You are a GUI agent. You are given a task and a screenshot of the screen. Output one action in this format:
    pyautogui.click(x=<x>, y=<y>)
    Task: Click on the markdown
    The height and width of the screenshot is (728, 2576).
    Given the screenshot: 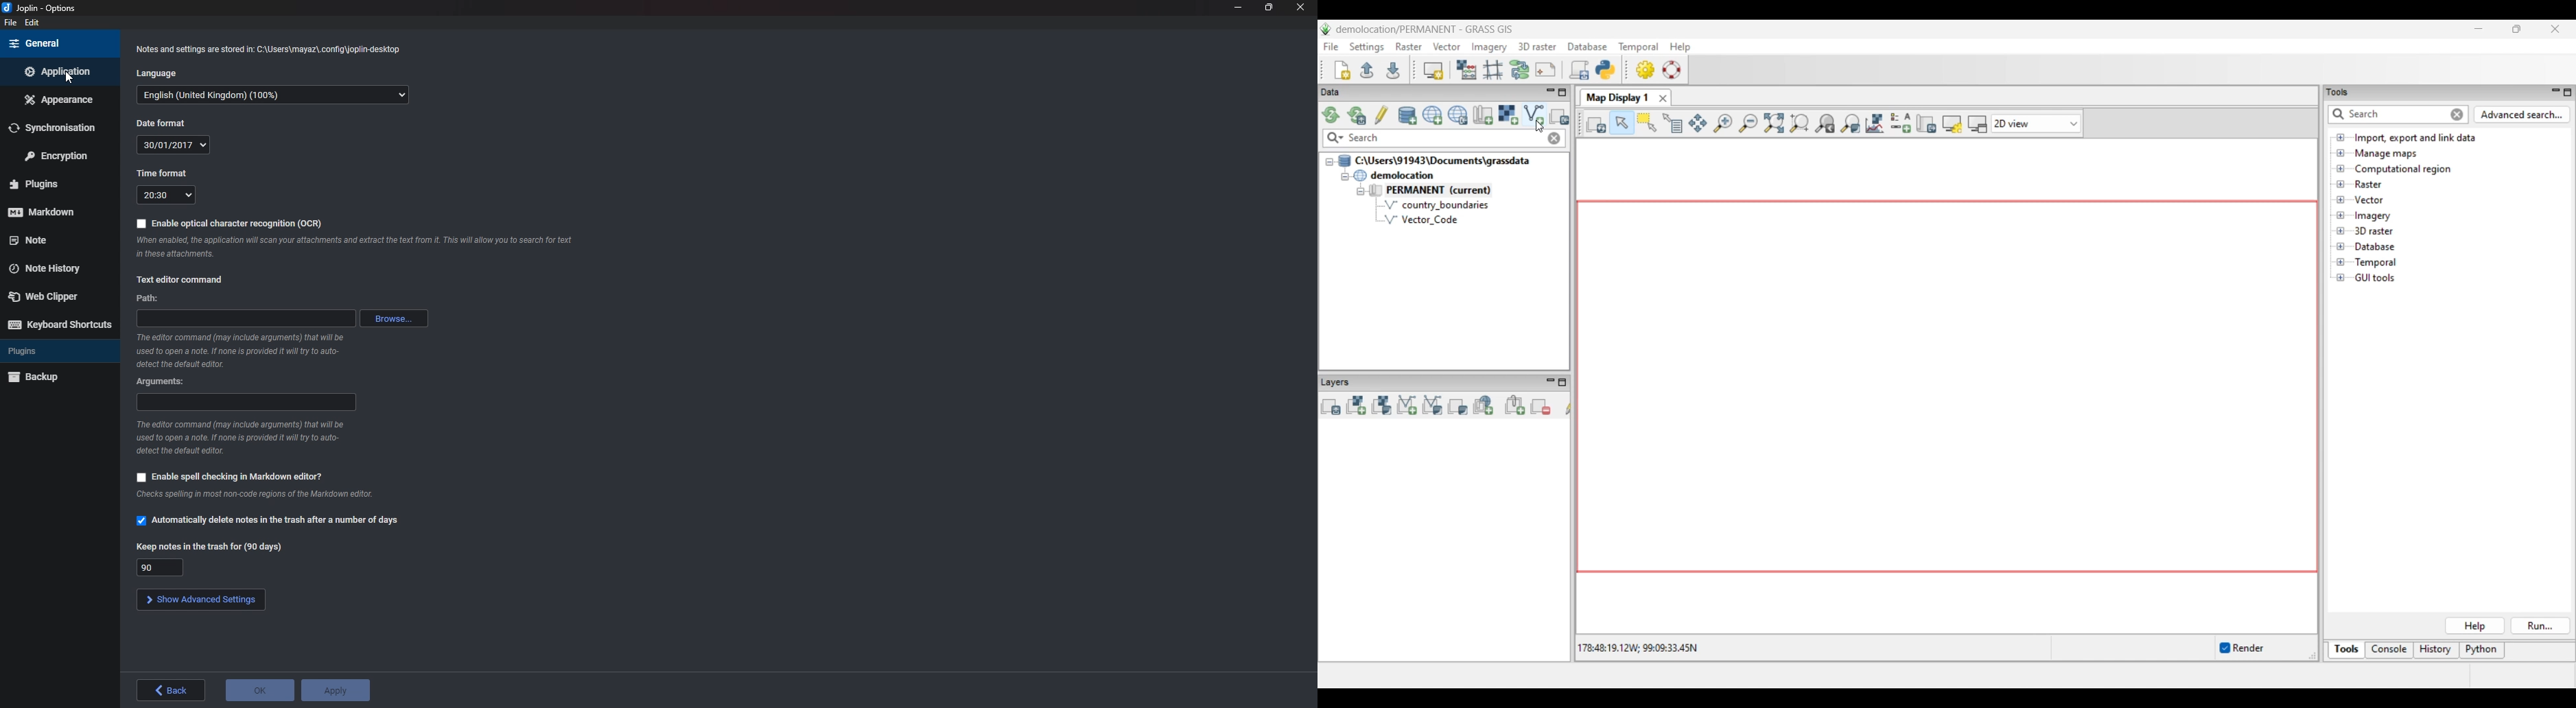 What is the action you would take?
    pyautogui.click(x=49, y=213)
    